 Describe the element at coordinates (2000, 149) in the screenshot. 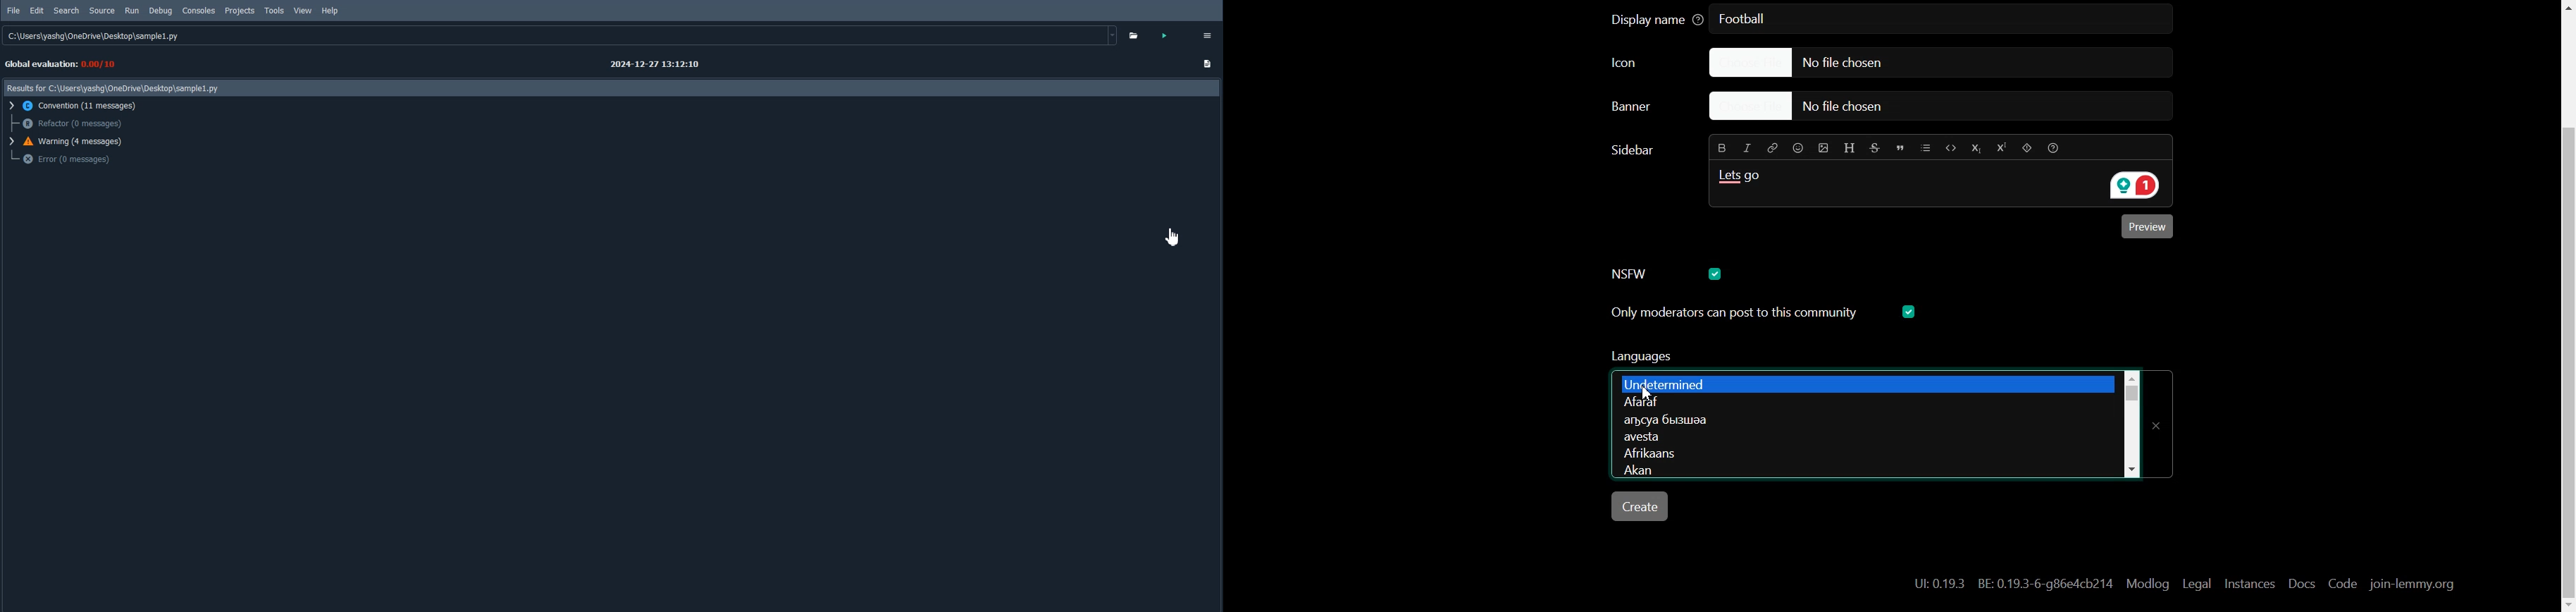

I see `Superscript` at that location.